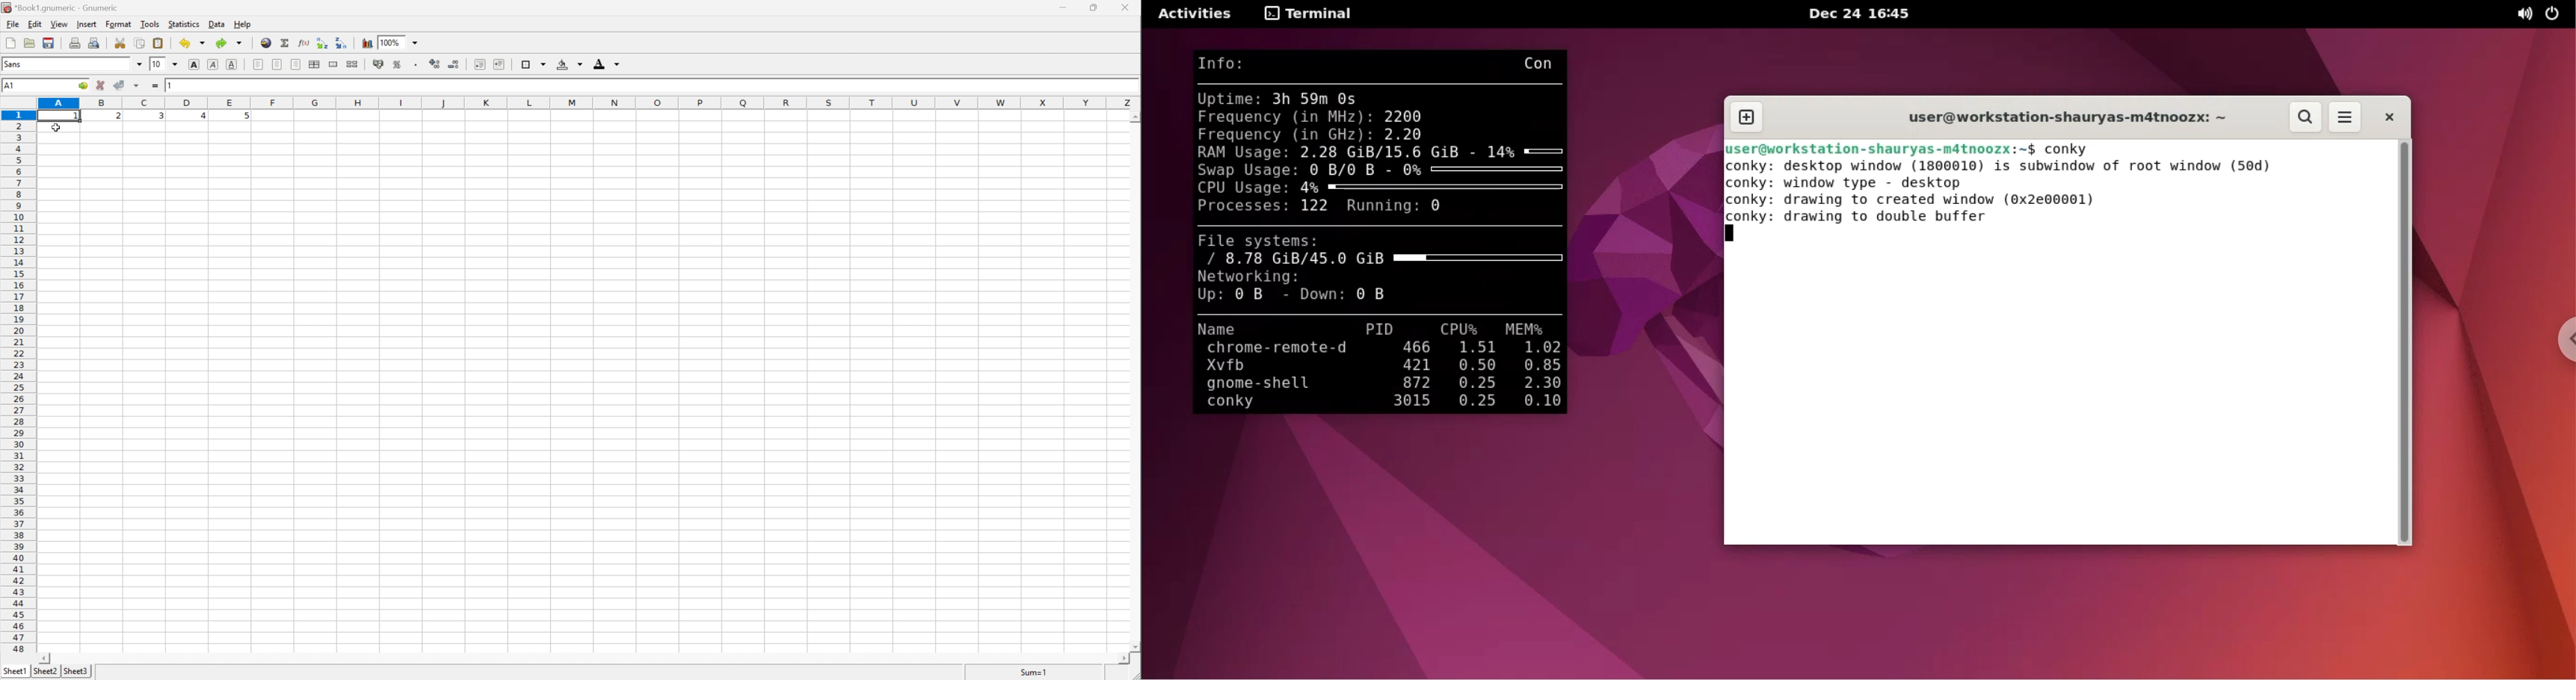 Image resolution: width=2576 pixels, height=700 pixels. What do you see at coordinates (193, 42) in the screenshot?
I see `undo` at bounding box center [193, 42].